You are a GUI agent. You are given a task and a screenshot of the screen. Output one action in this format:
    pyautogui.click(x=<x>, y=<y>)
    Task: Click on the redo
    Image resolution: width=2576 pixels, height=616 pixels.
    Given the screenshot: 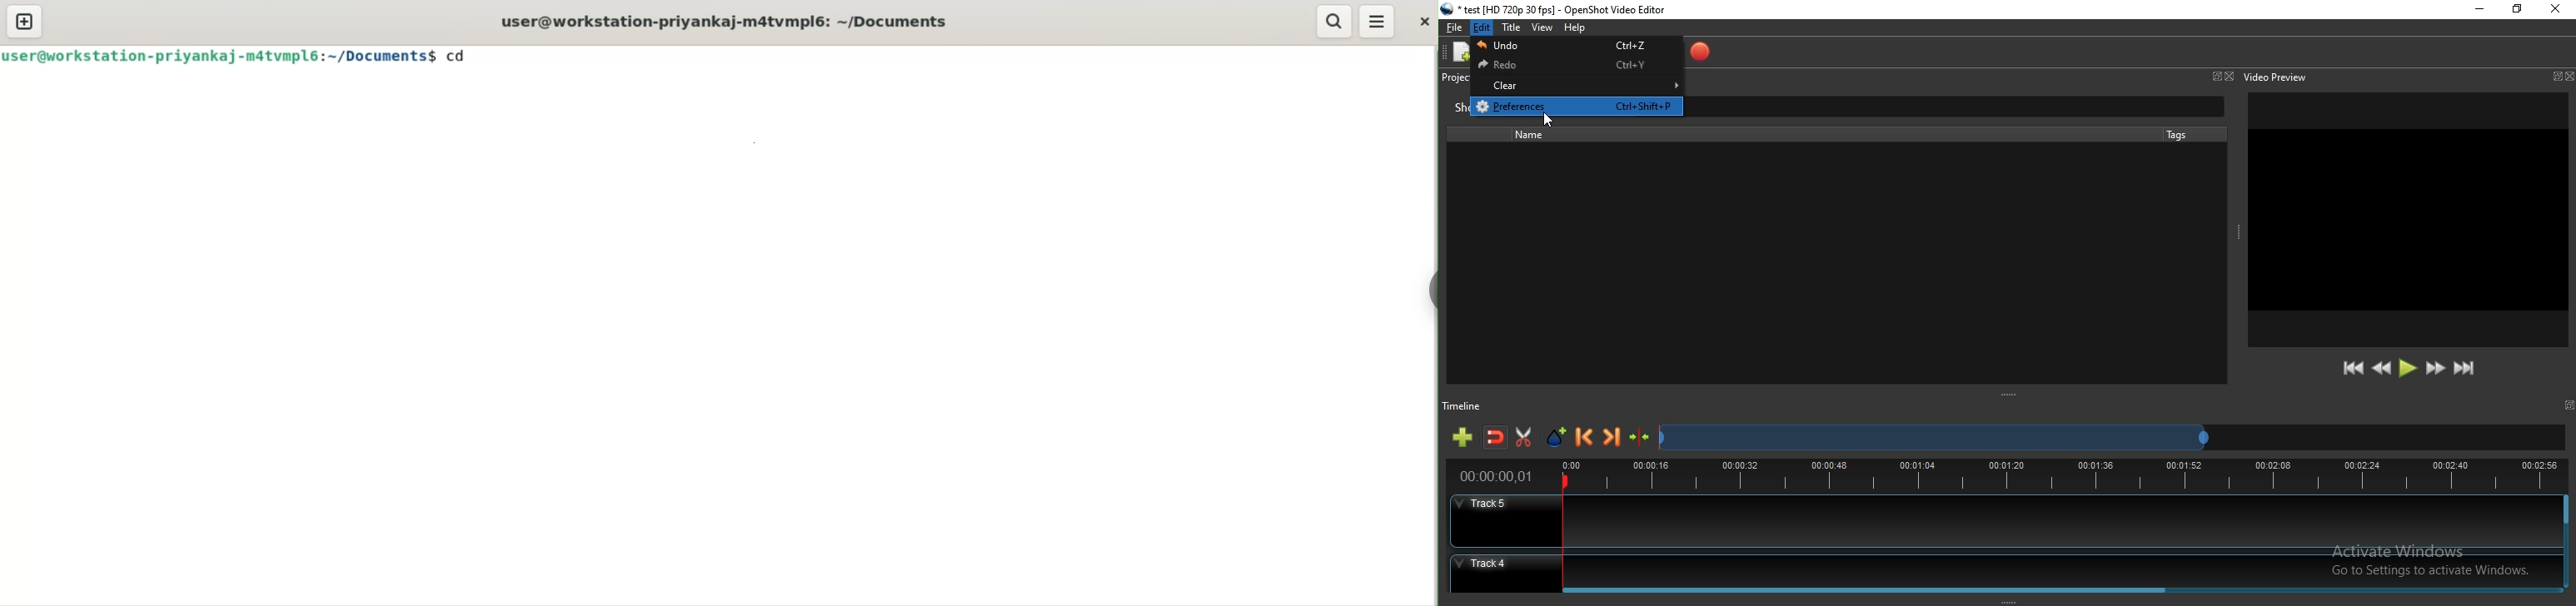 What is the action you would take?
    pyautogui.click(x=1575, y=67)
    